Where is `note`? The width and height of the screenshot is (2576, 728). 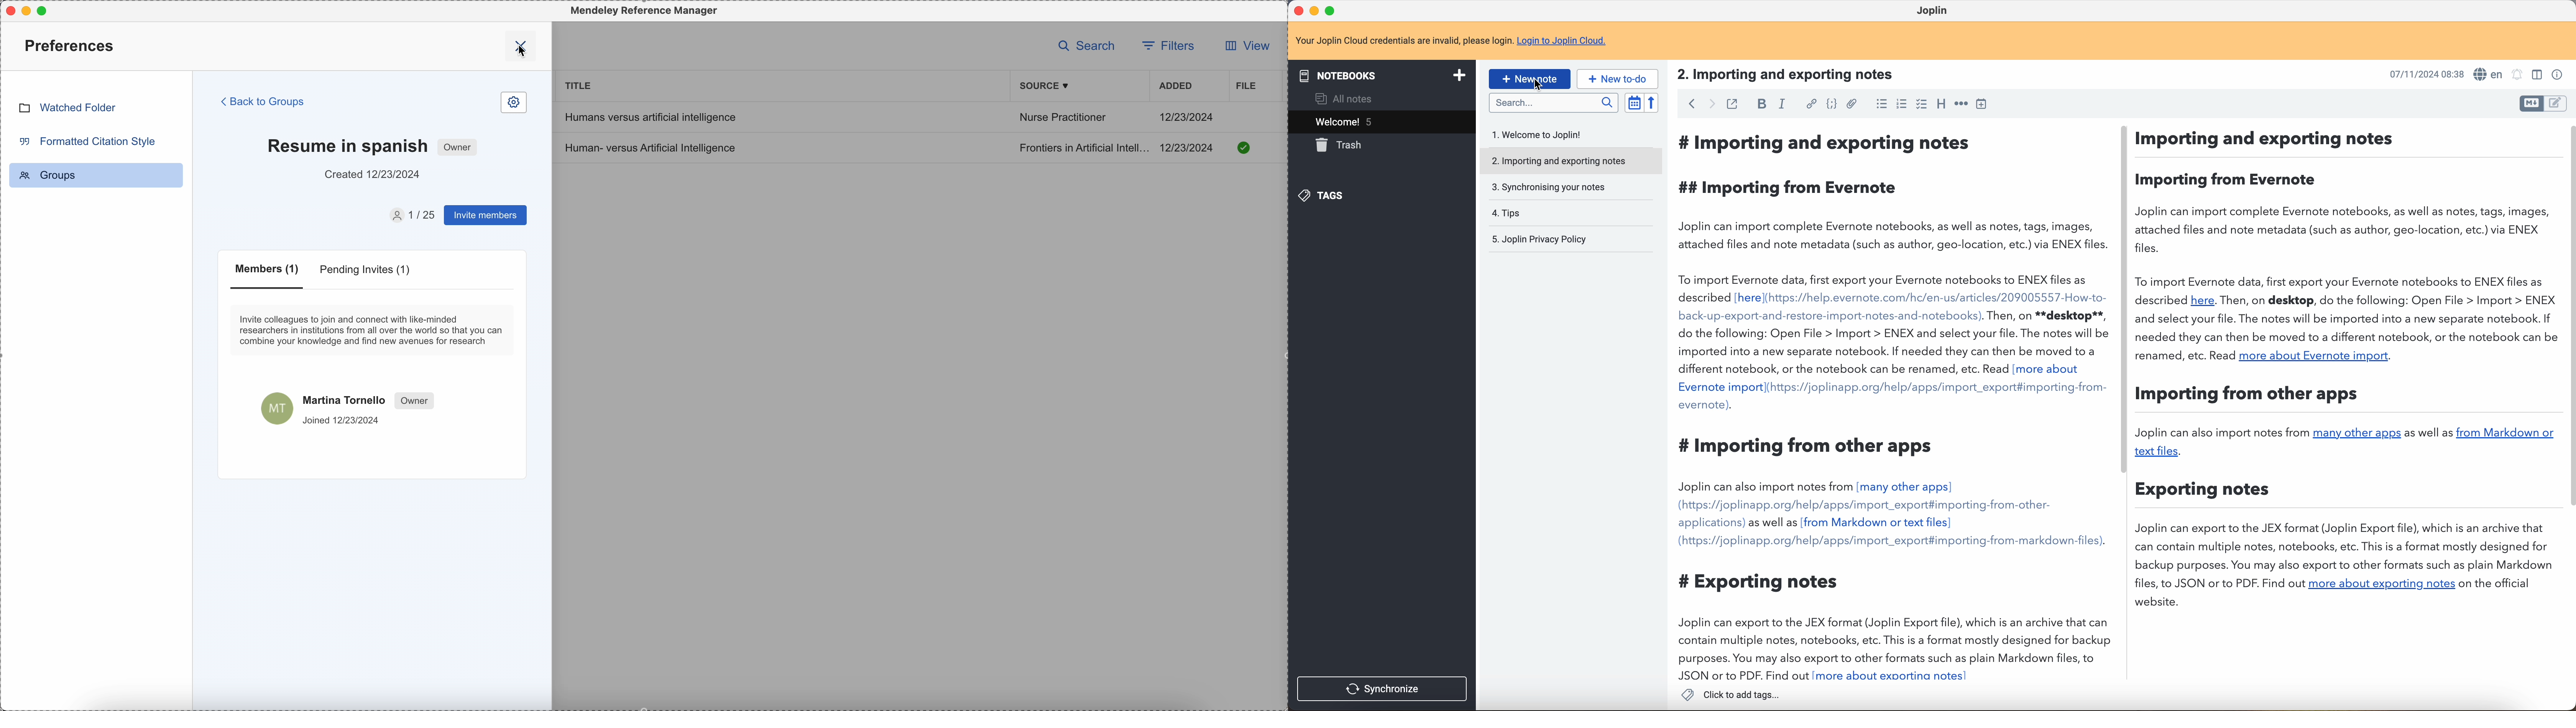
note is located at coordinates (1452, 41).